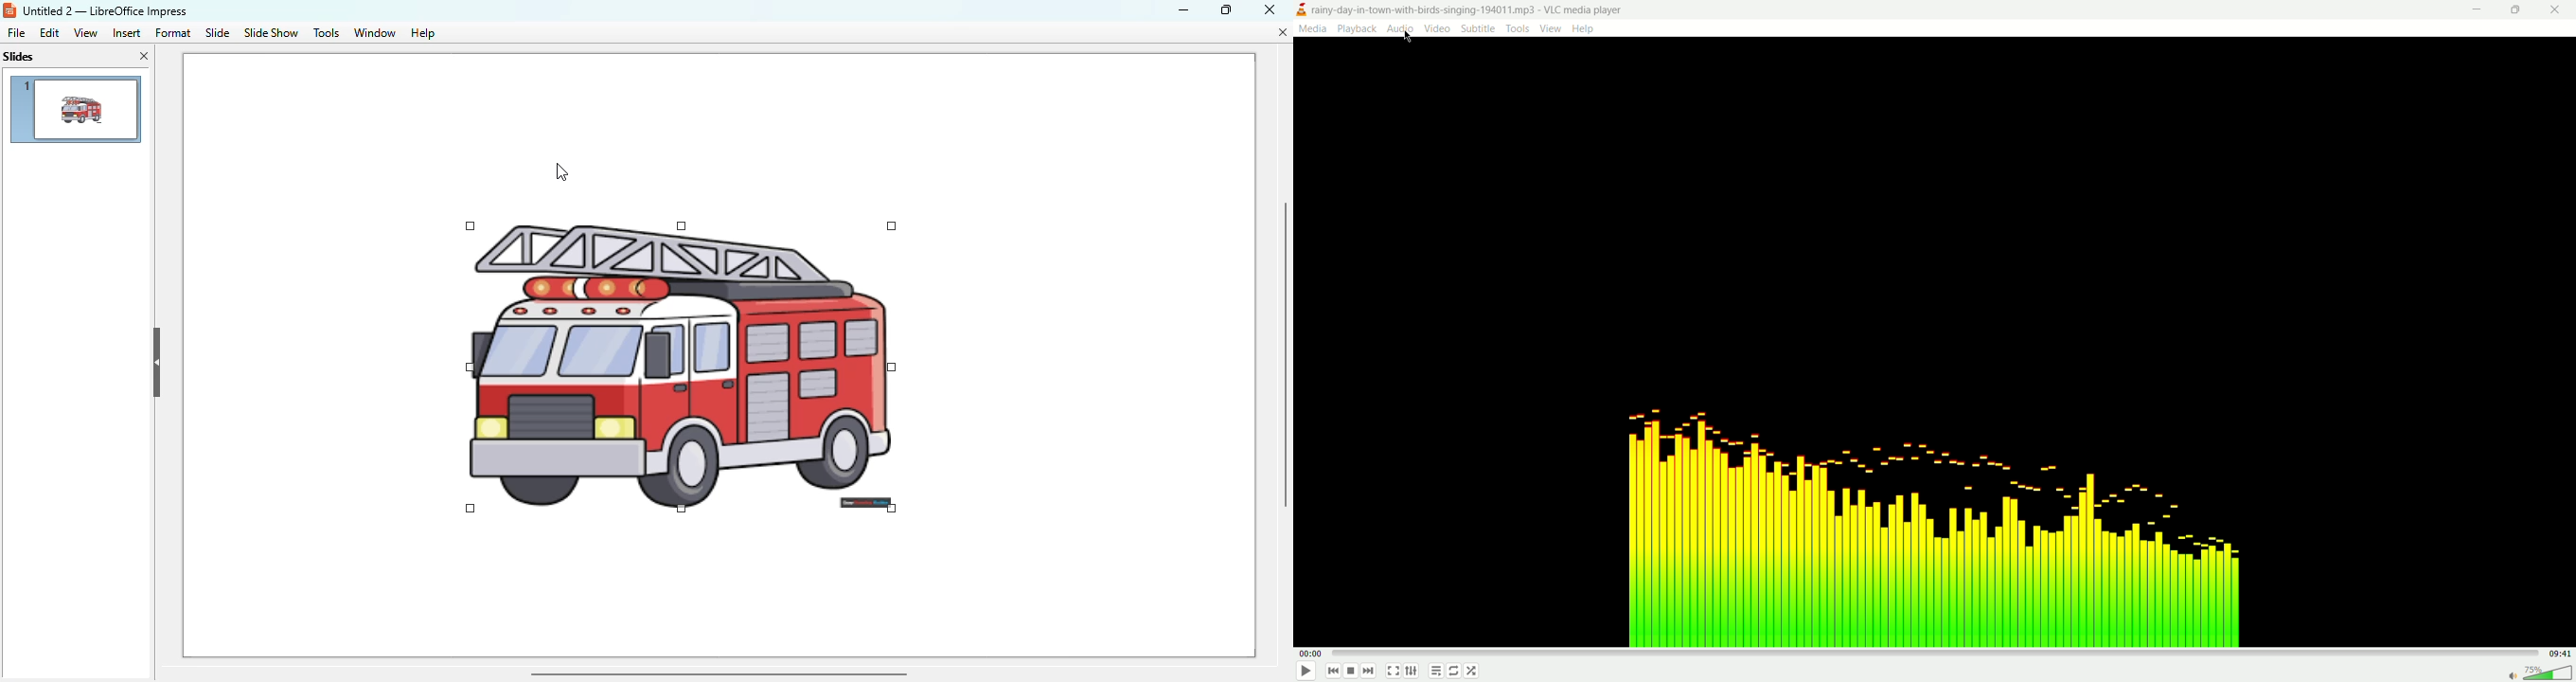  I want to click on file, so click(16, 33).